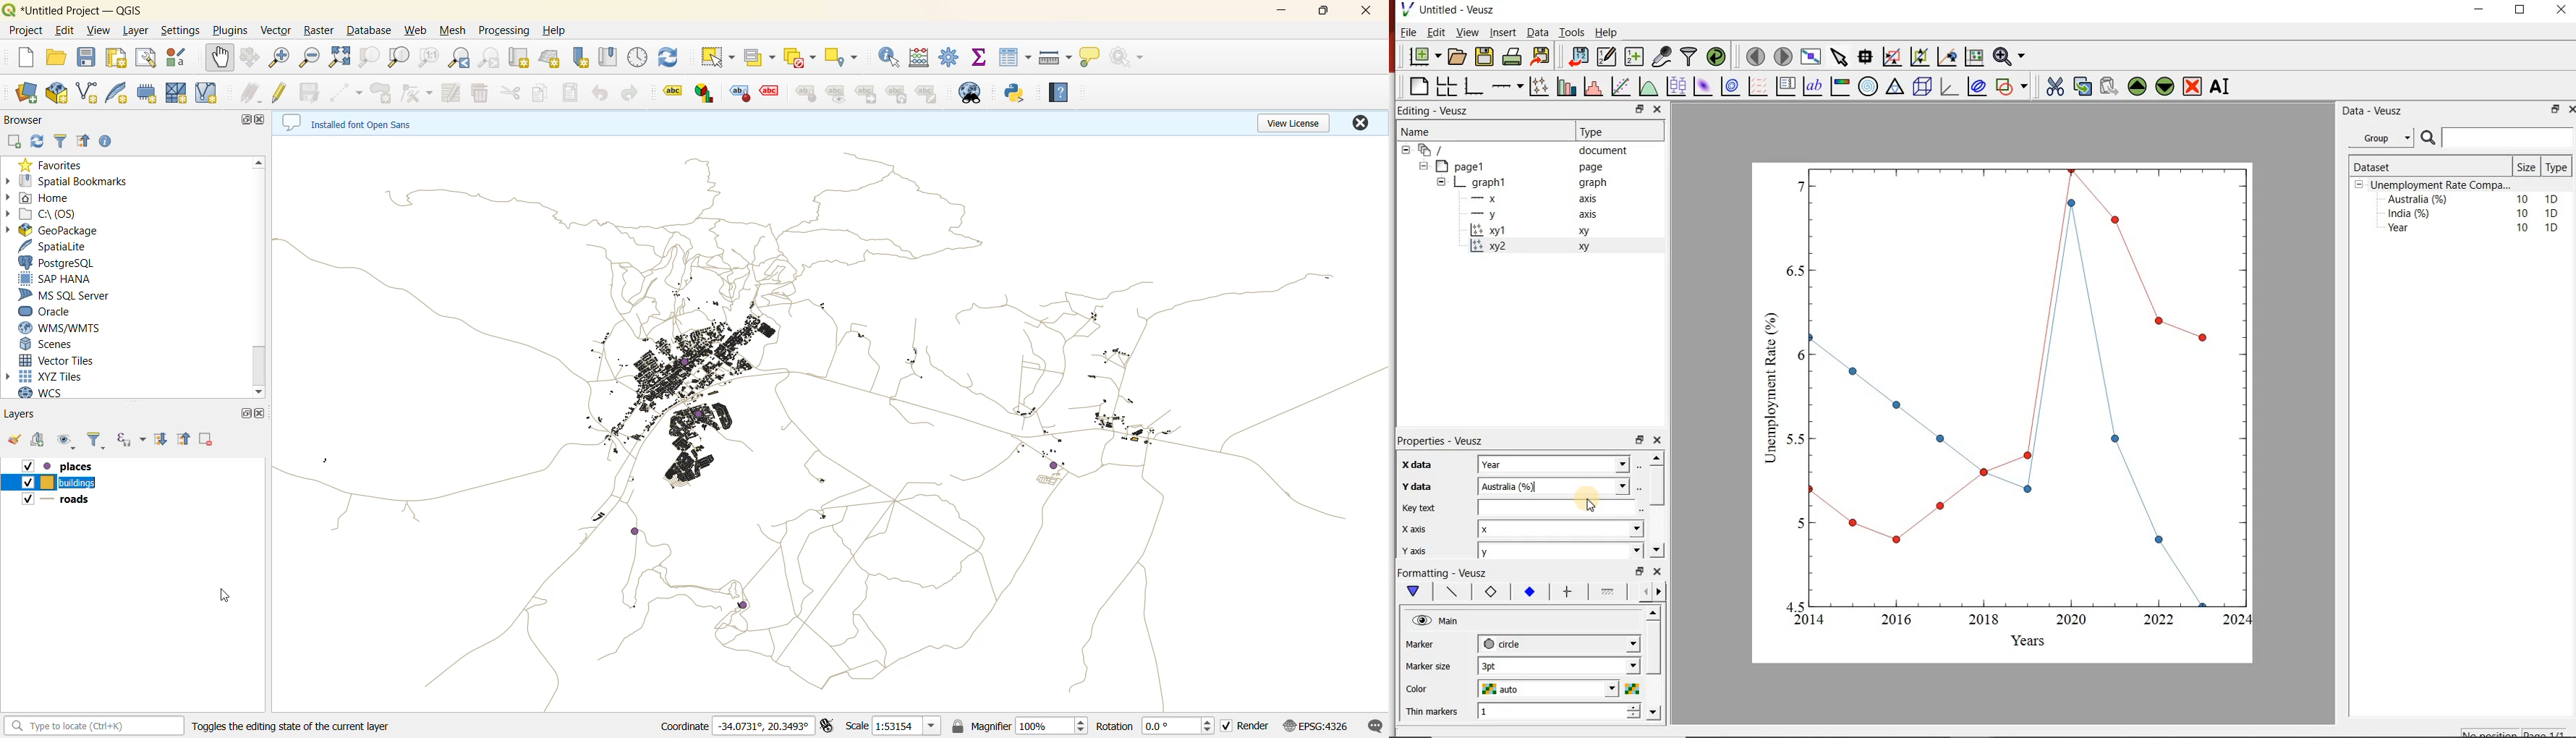 This screenshot has height=756, width=2576. What do you see at coordinates (178, 92) in the screenshot?
I see `new mesh layer` at bounding box center [178, 92].